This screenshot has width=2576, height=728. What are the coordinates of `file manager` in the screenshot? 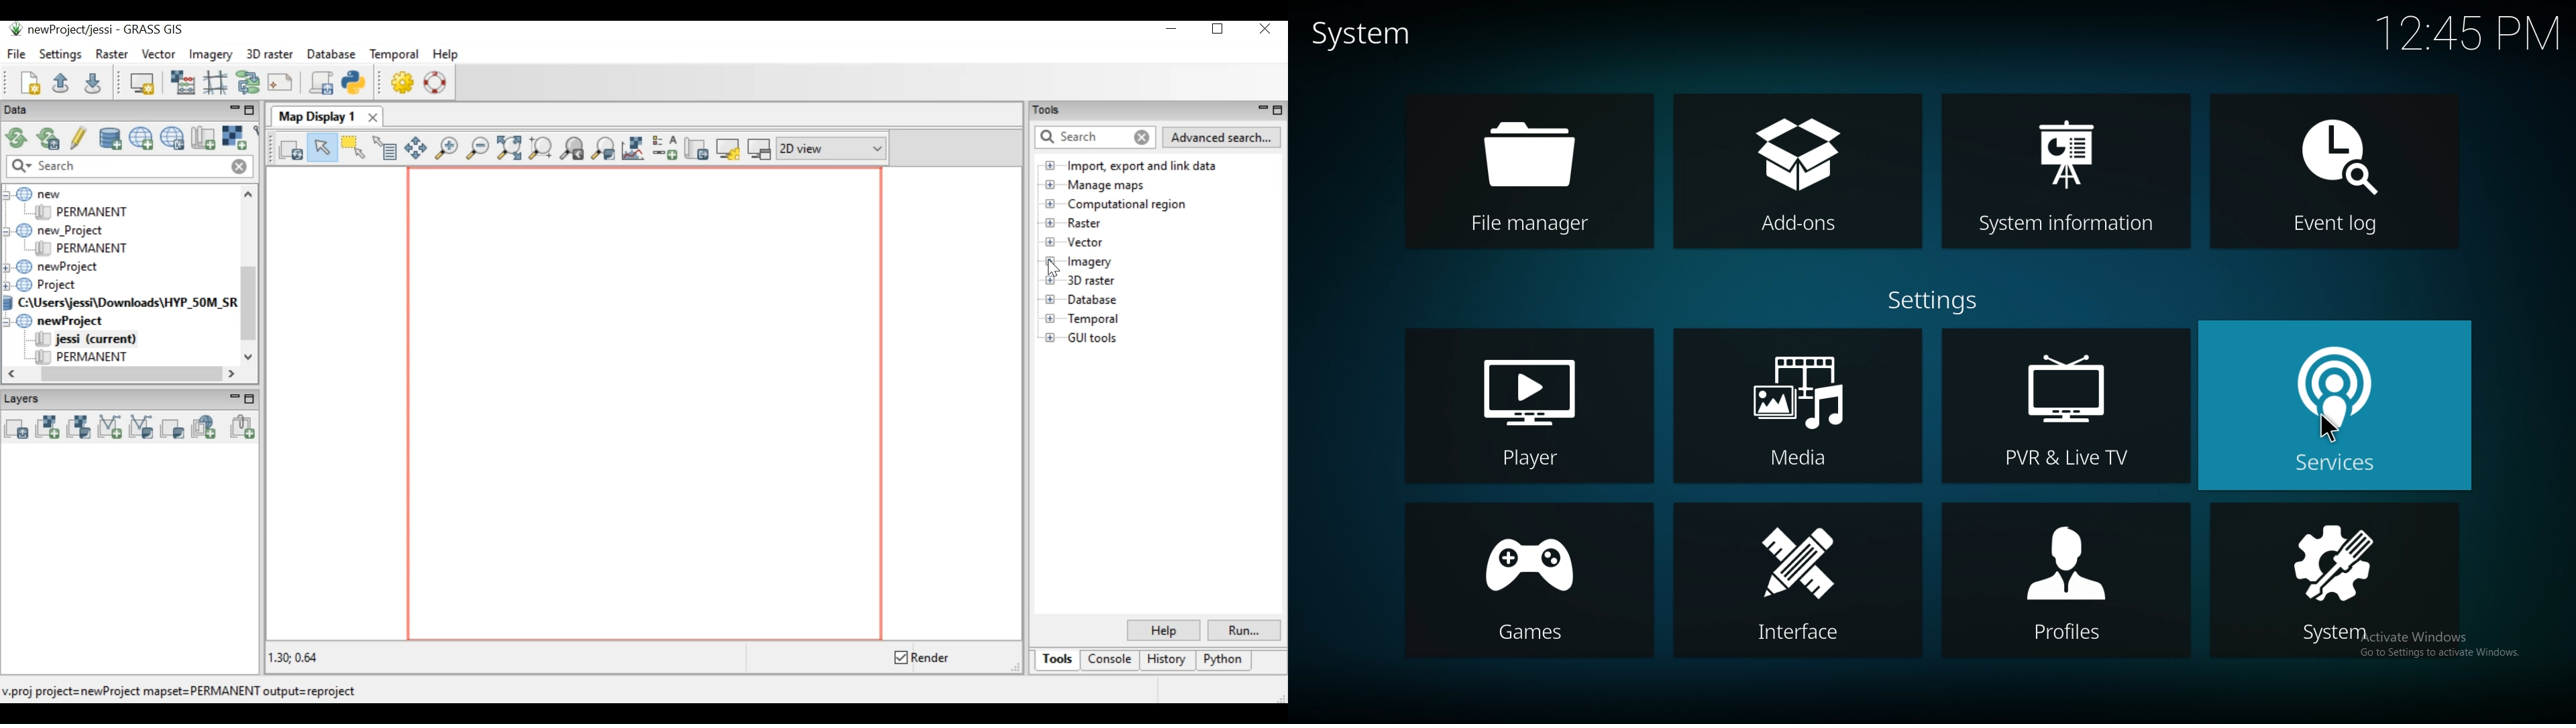 It's located at (1528, 170).